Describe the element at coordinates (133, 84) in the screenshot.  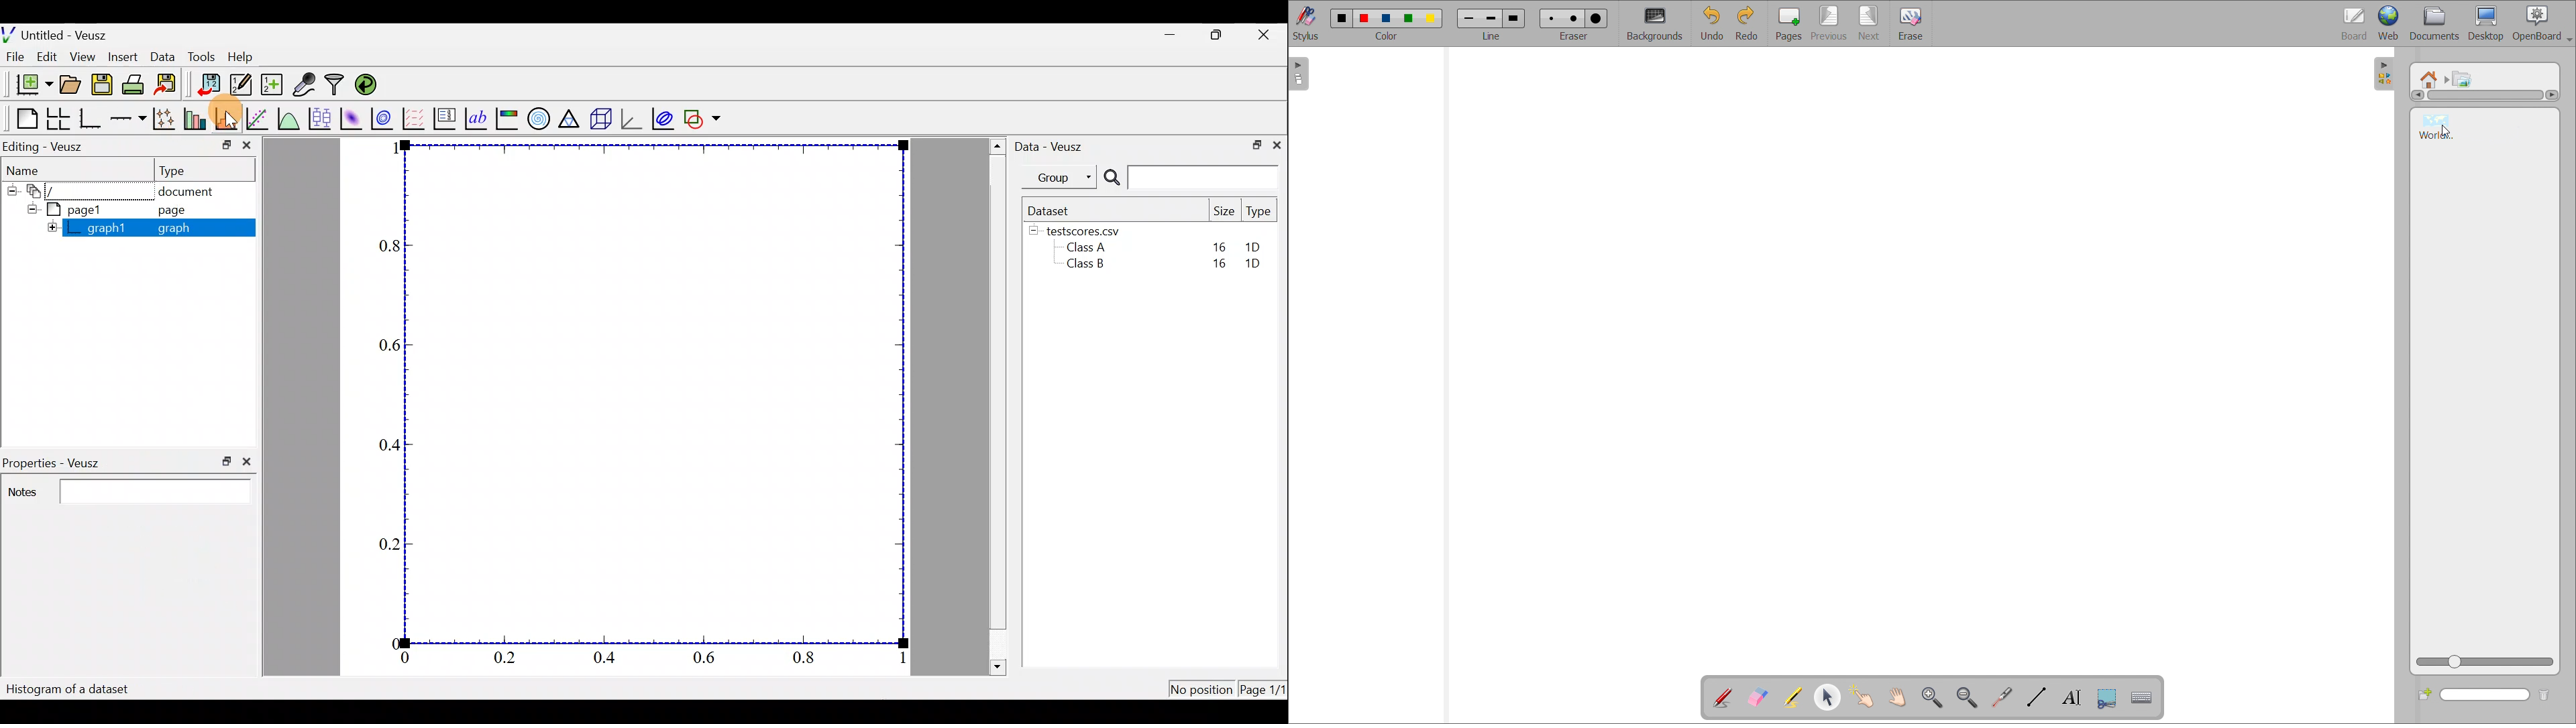
I see `Print the document` at that location.